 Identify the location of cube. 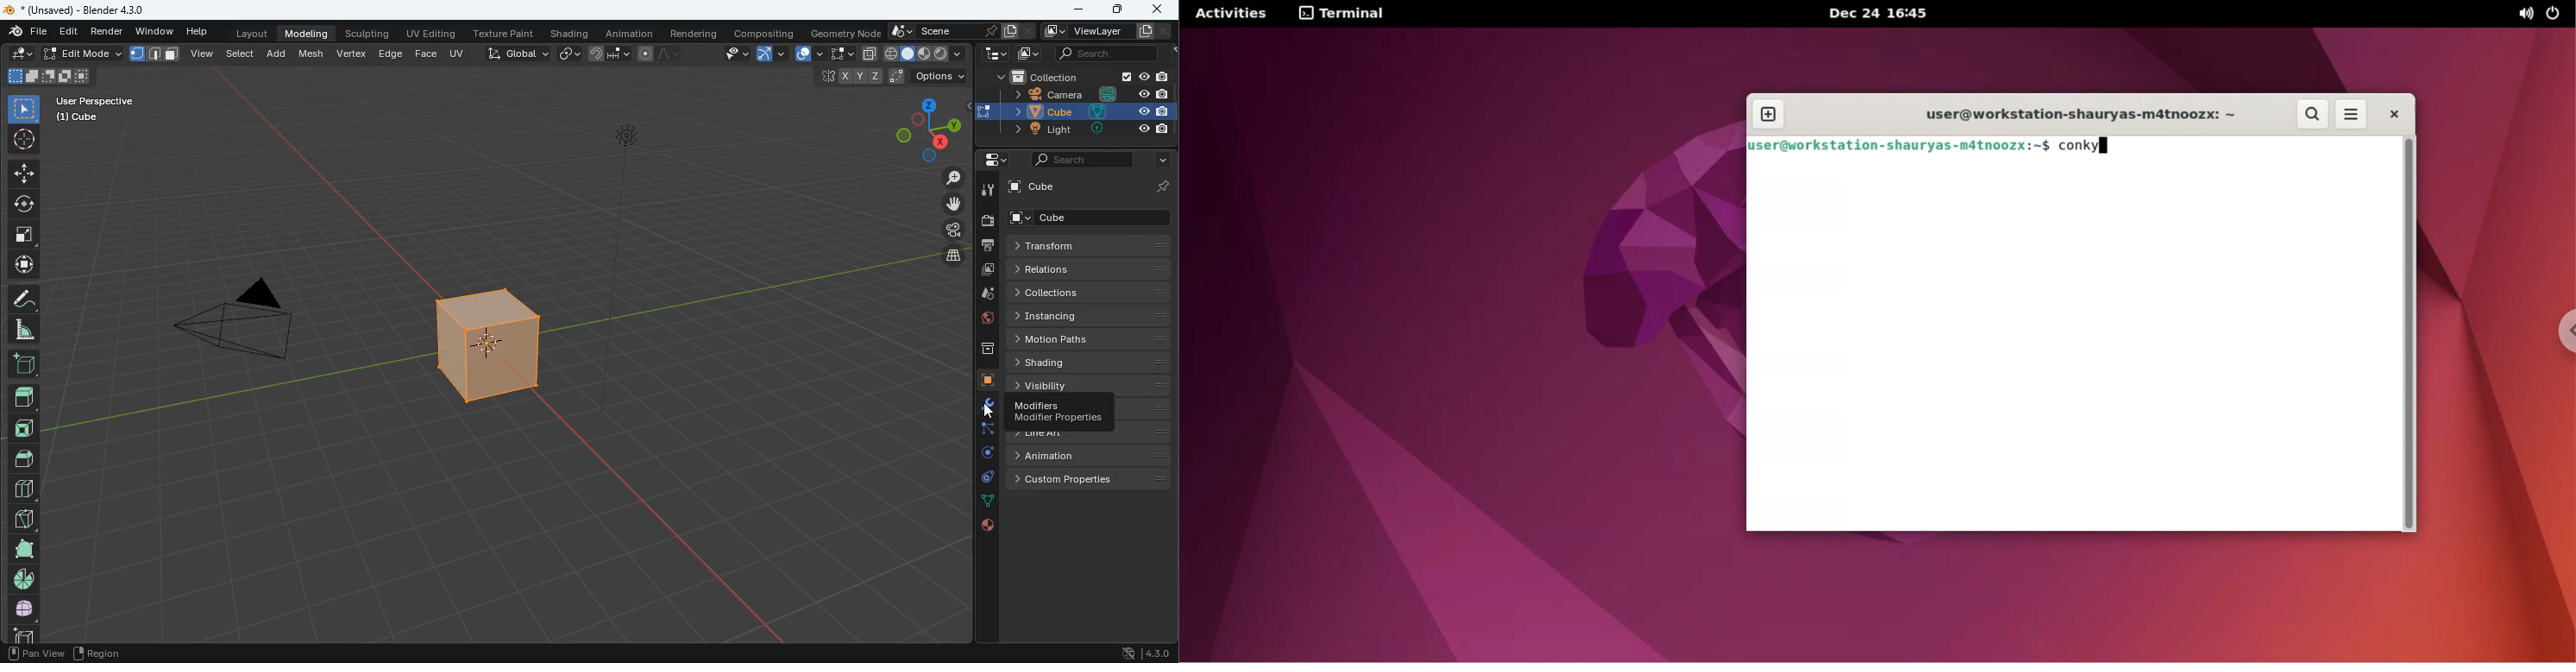
(1078, 111).